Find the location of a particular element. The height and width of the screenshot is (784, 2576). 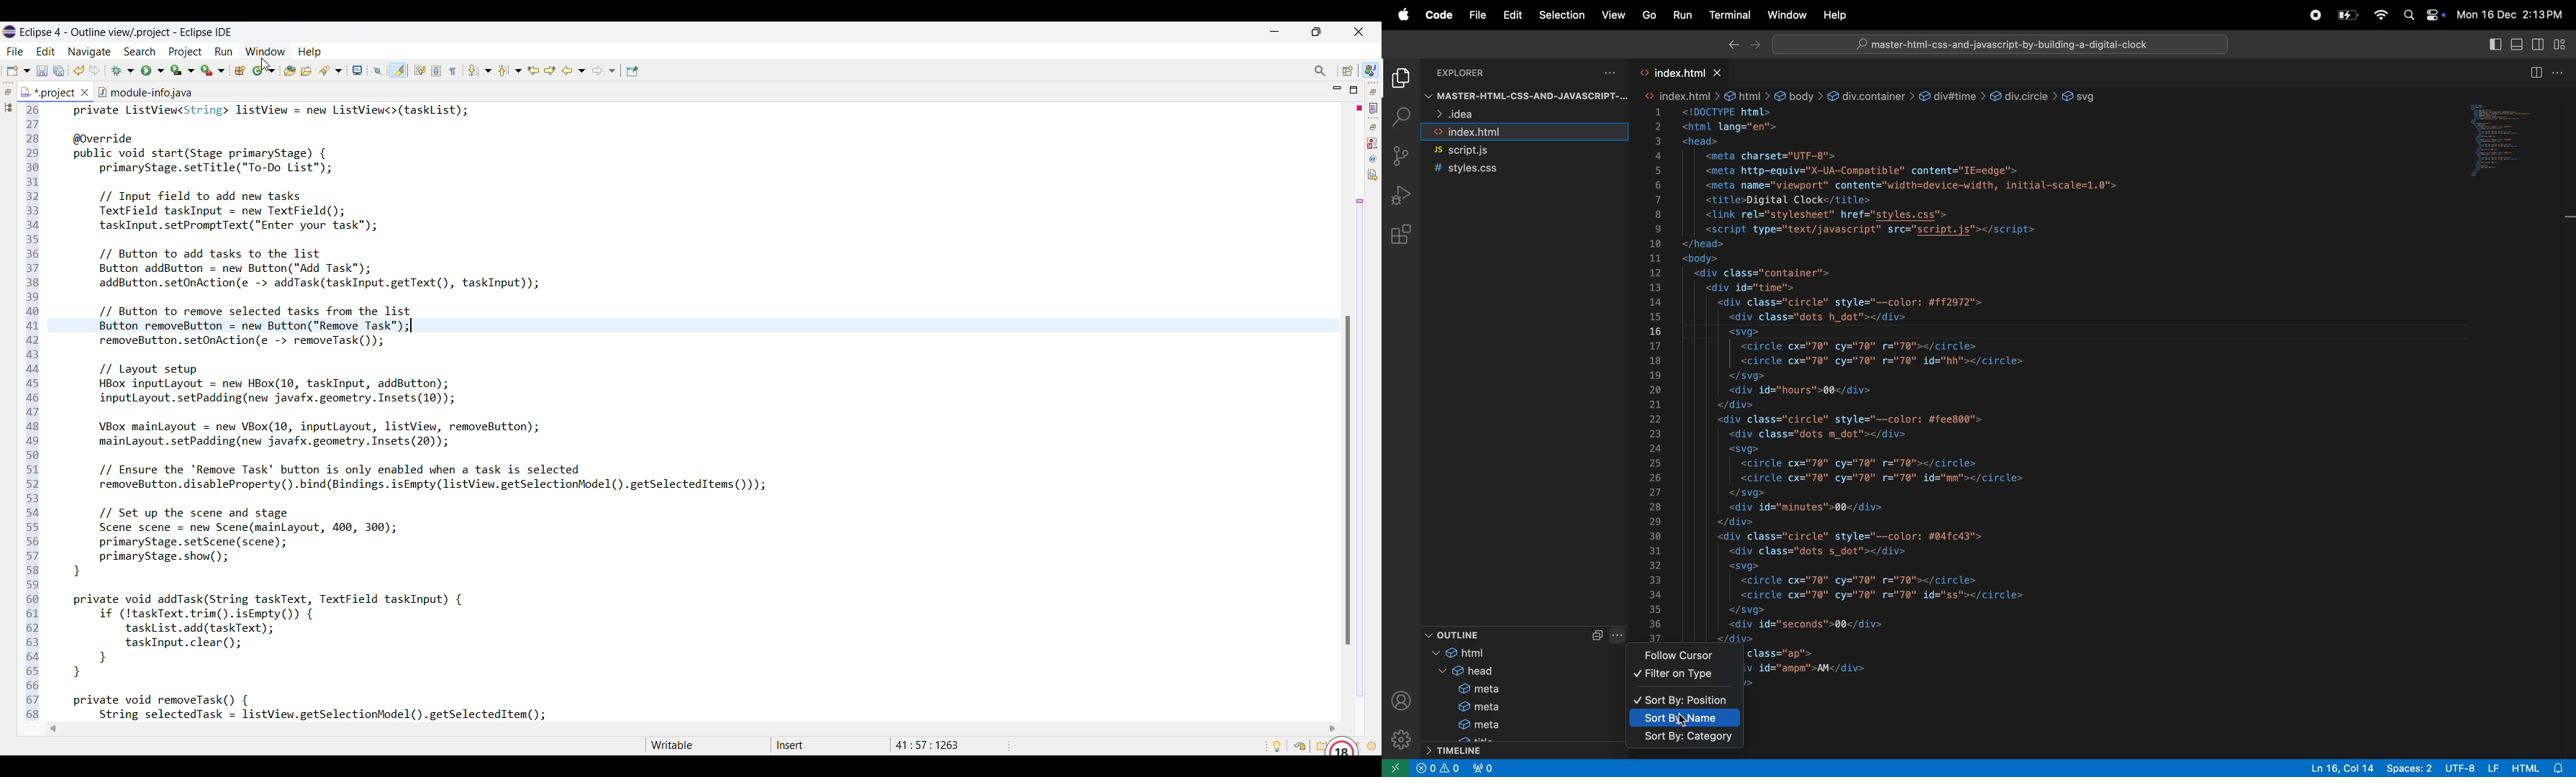

Forward options is located at coordinates (604, 71).